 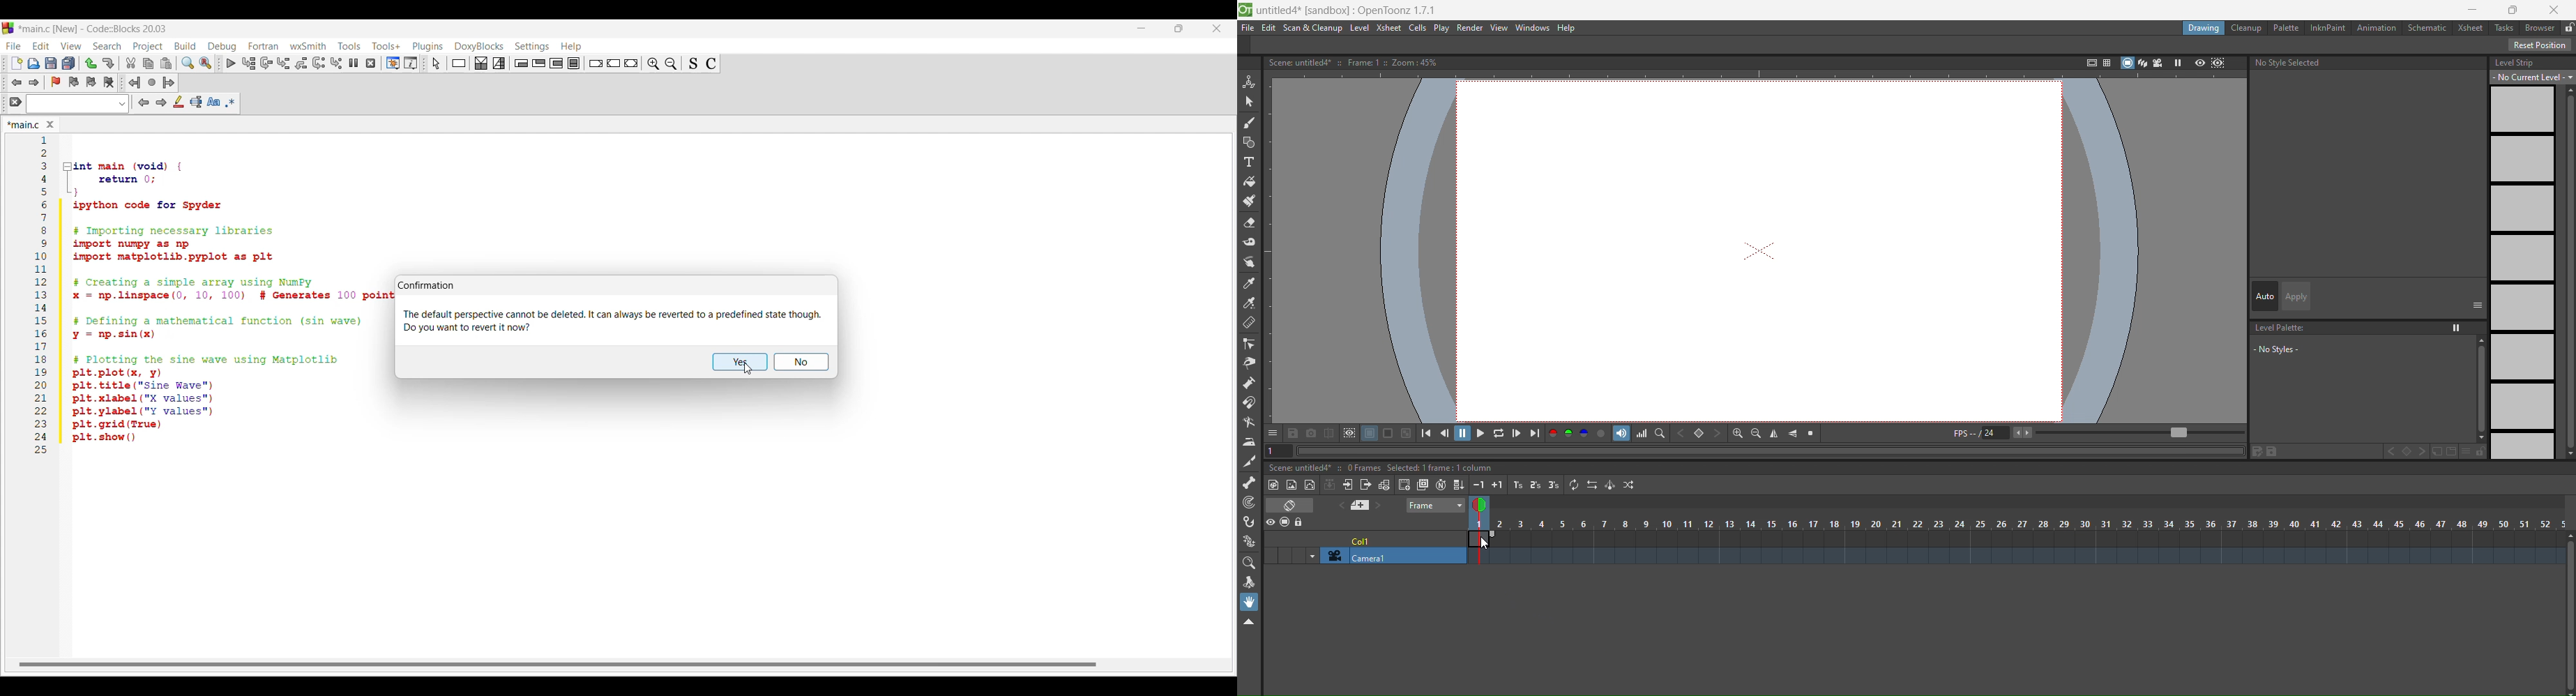 I want to click on Step into, so click(x=284, y=63).